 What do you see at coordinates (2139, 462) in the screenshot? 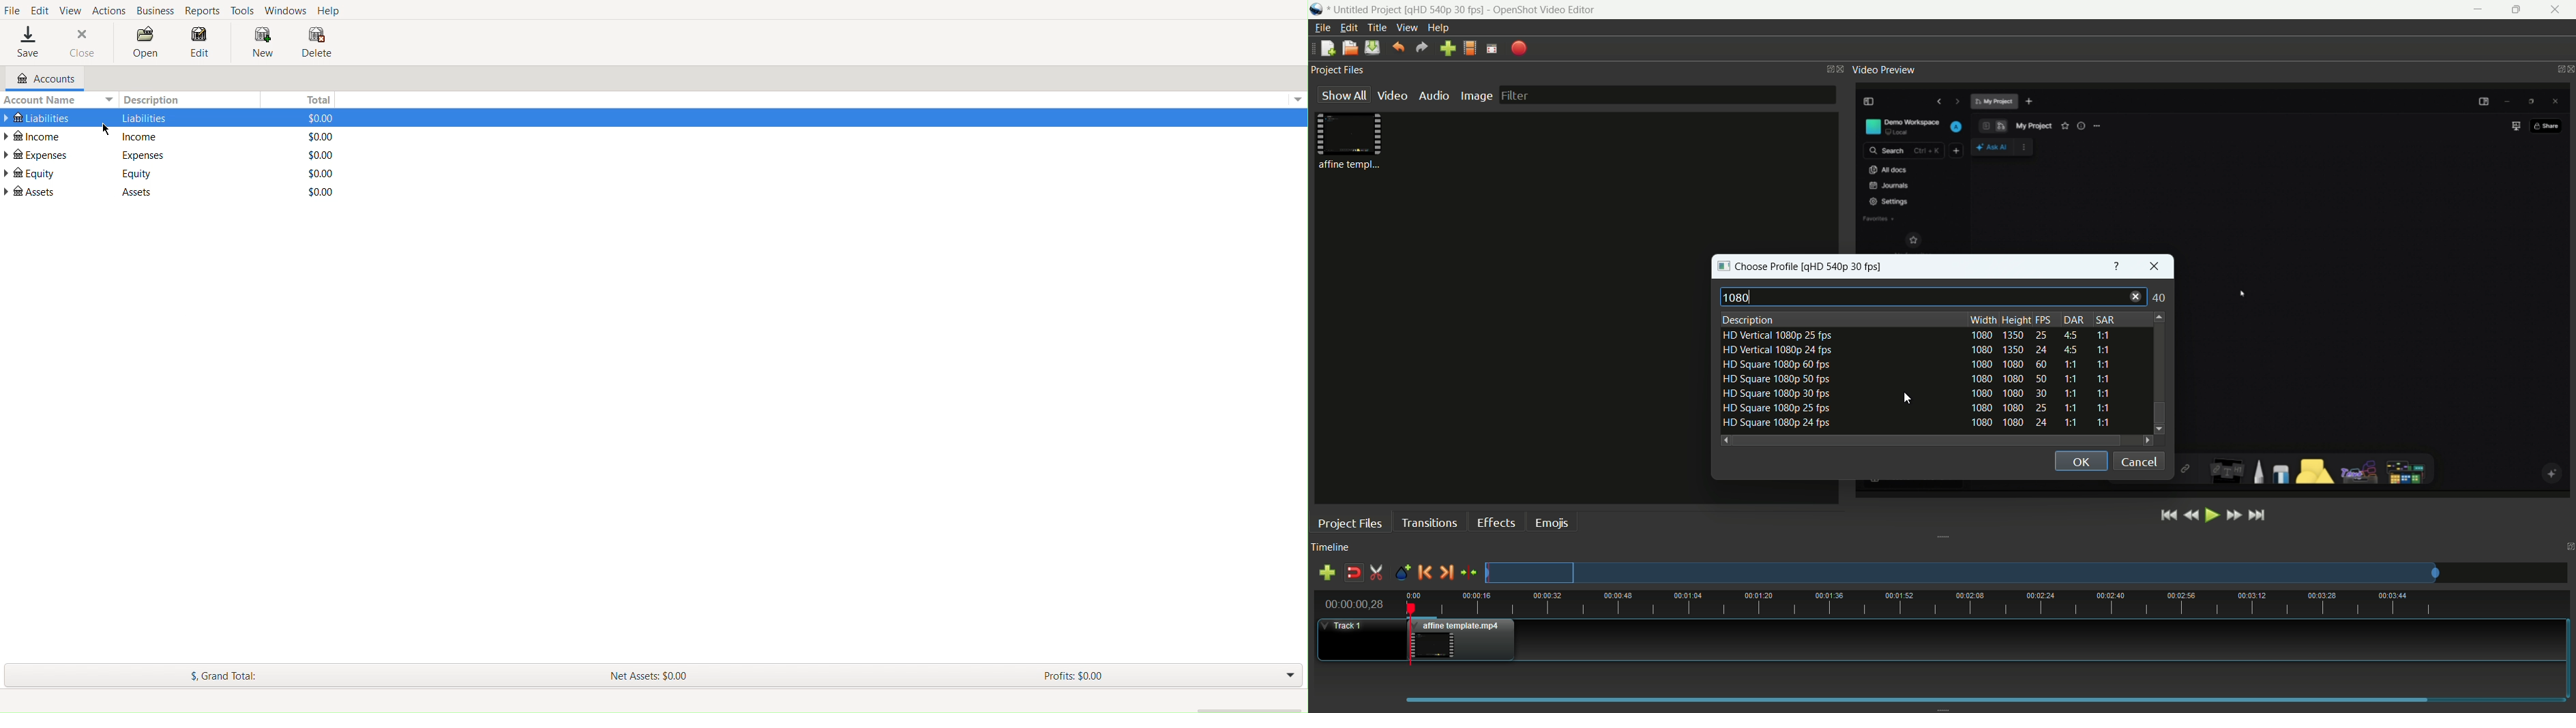
I see `cancel` at bounding box center [2139, 462].